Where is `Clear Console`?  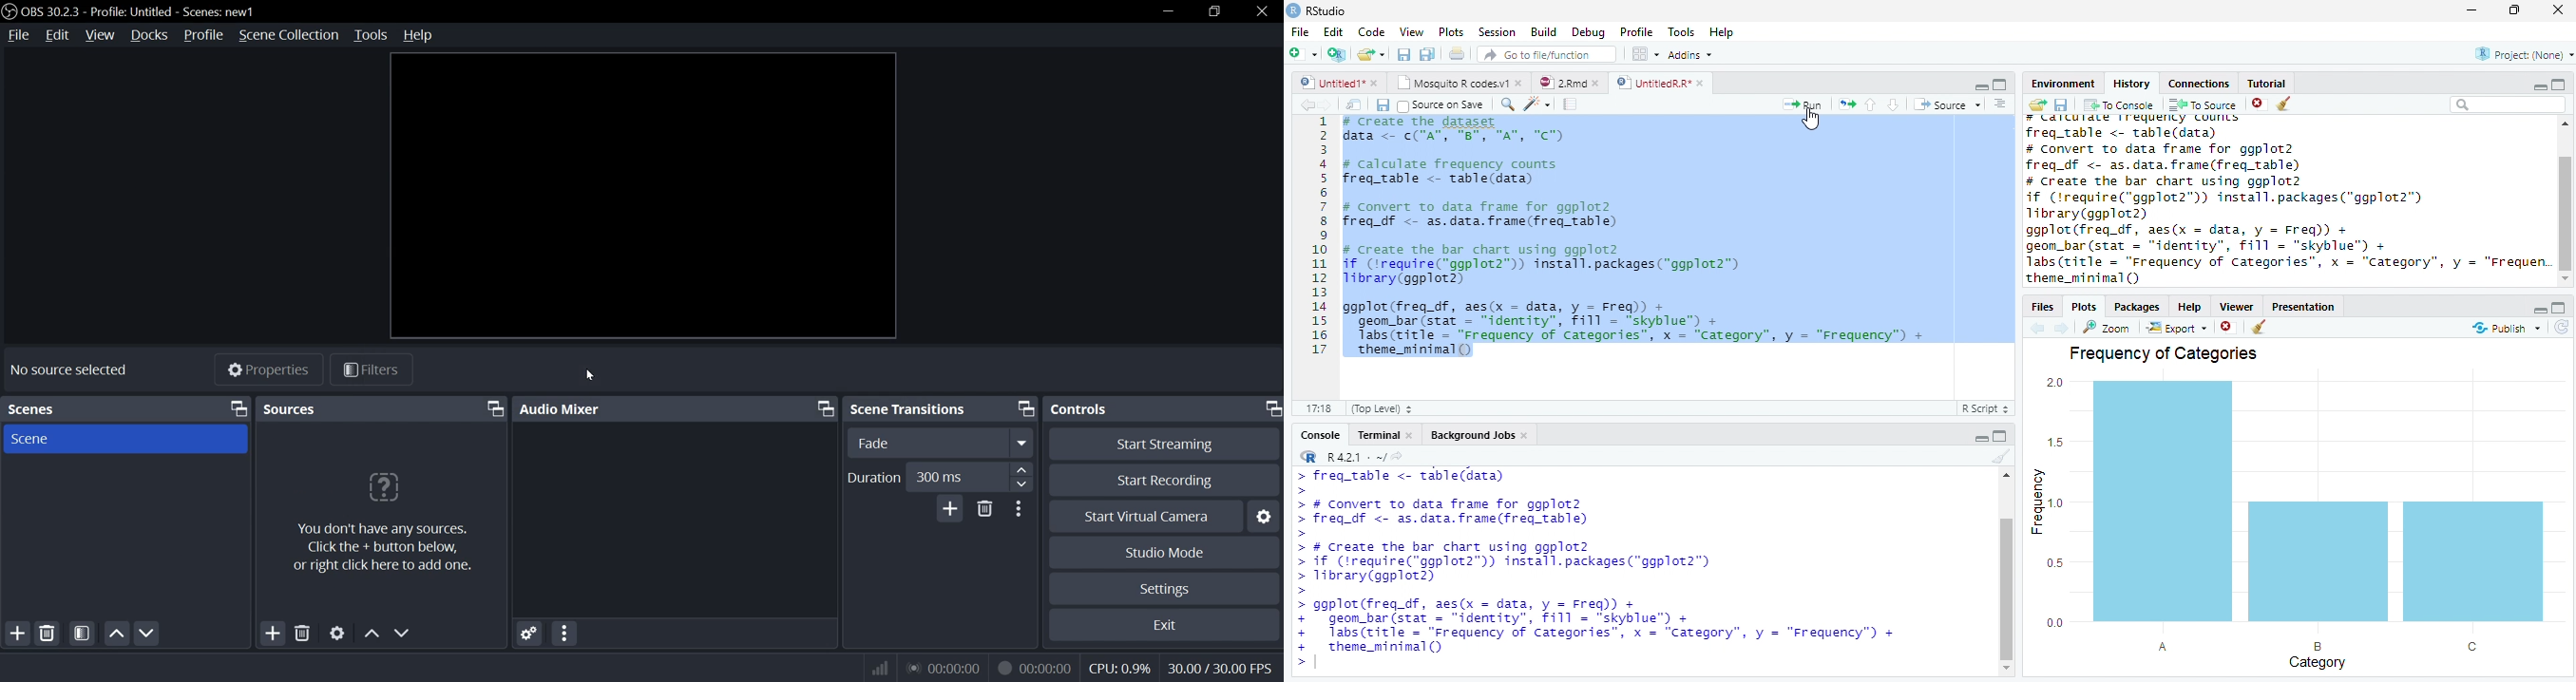
Clear Console is located at coordinates (2260, 327).